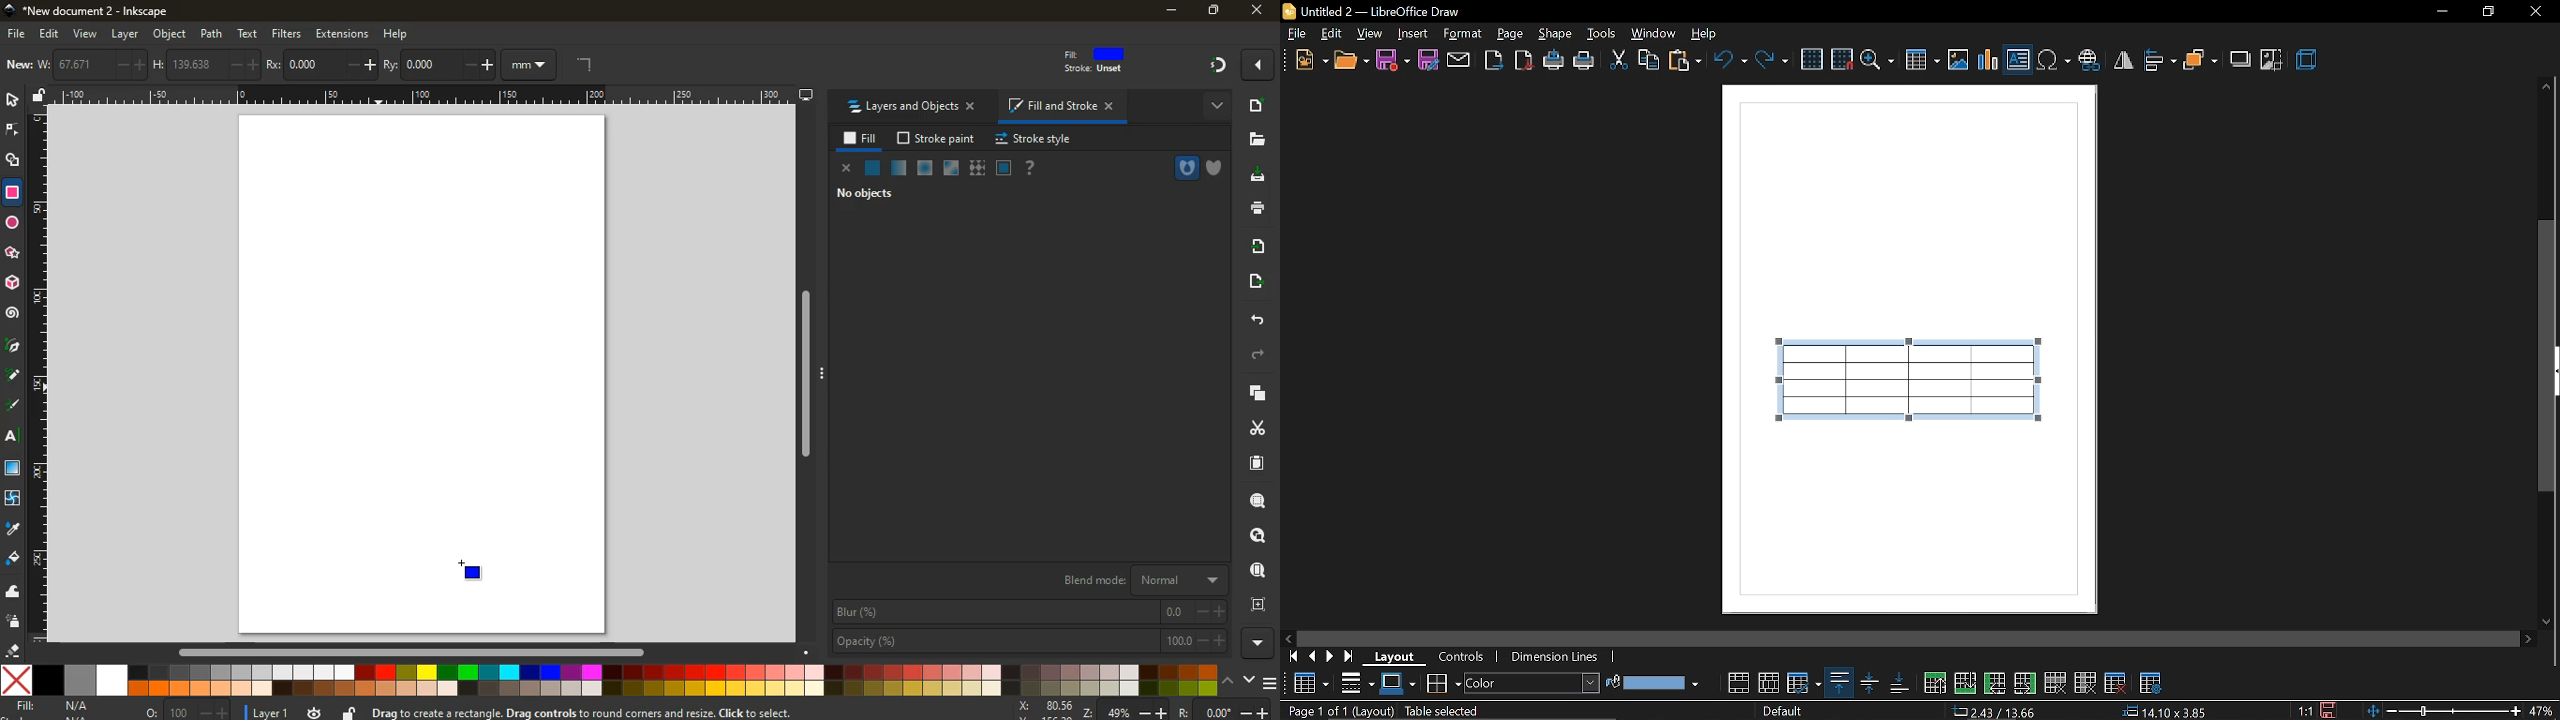 The width and height of the screenshot is (2576, 728). I want to click on new, so click(1305, 59).